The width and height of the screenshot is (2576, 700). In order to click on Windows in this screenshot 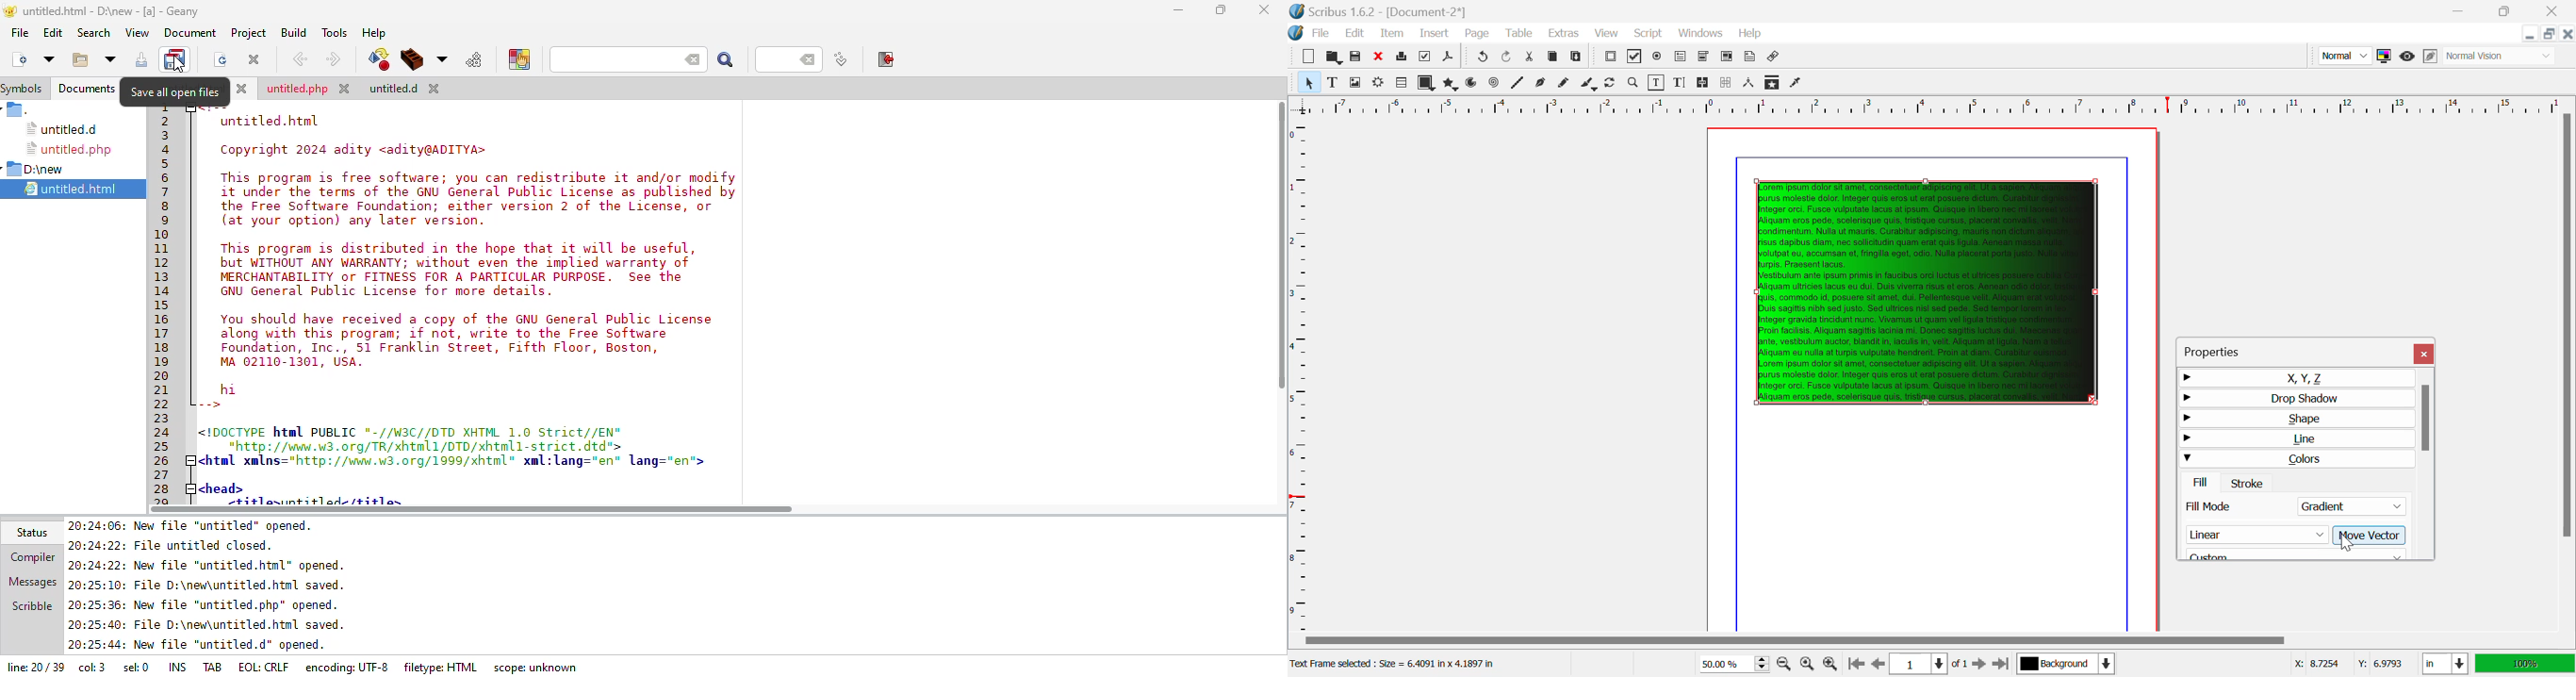, I will do `click(1701, 33)`.